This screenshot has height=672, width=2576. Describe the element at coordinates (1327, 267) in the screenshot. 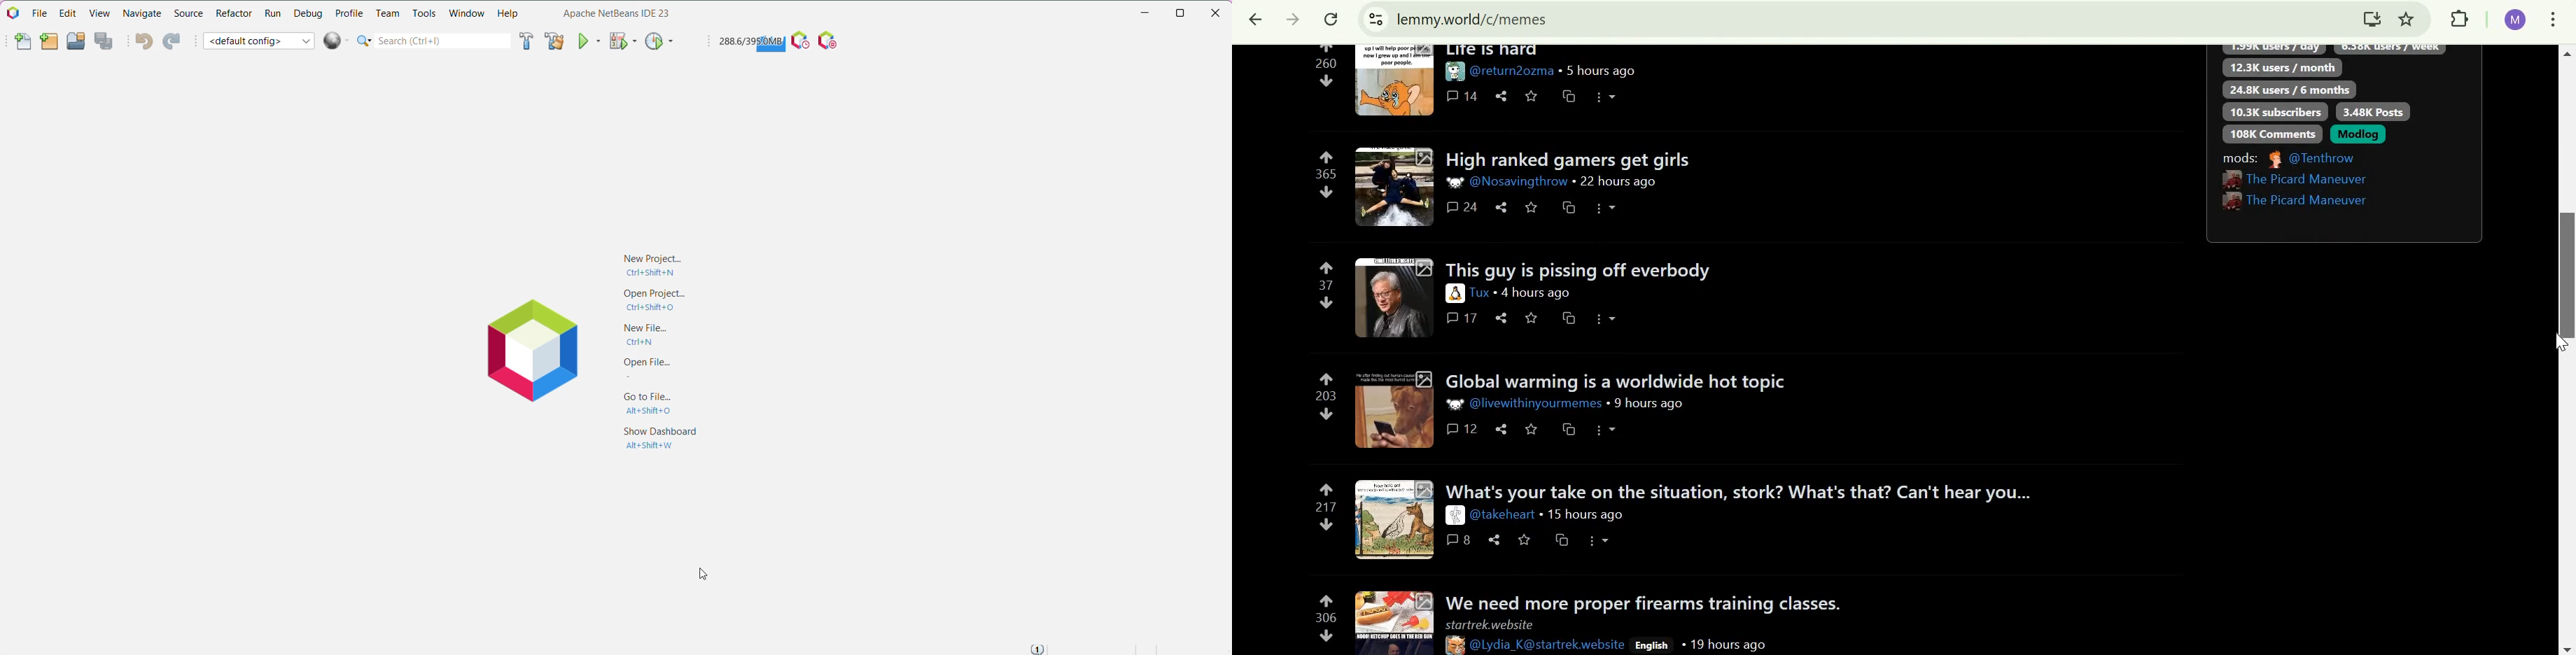

I see `upvote` at that location.